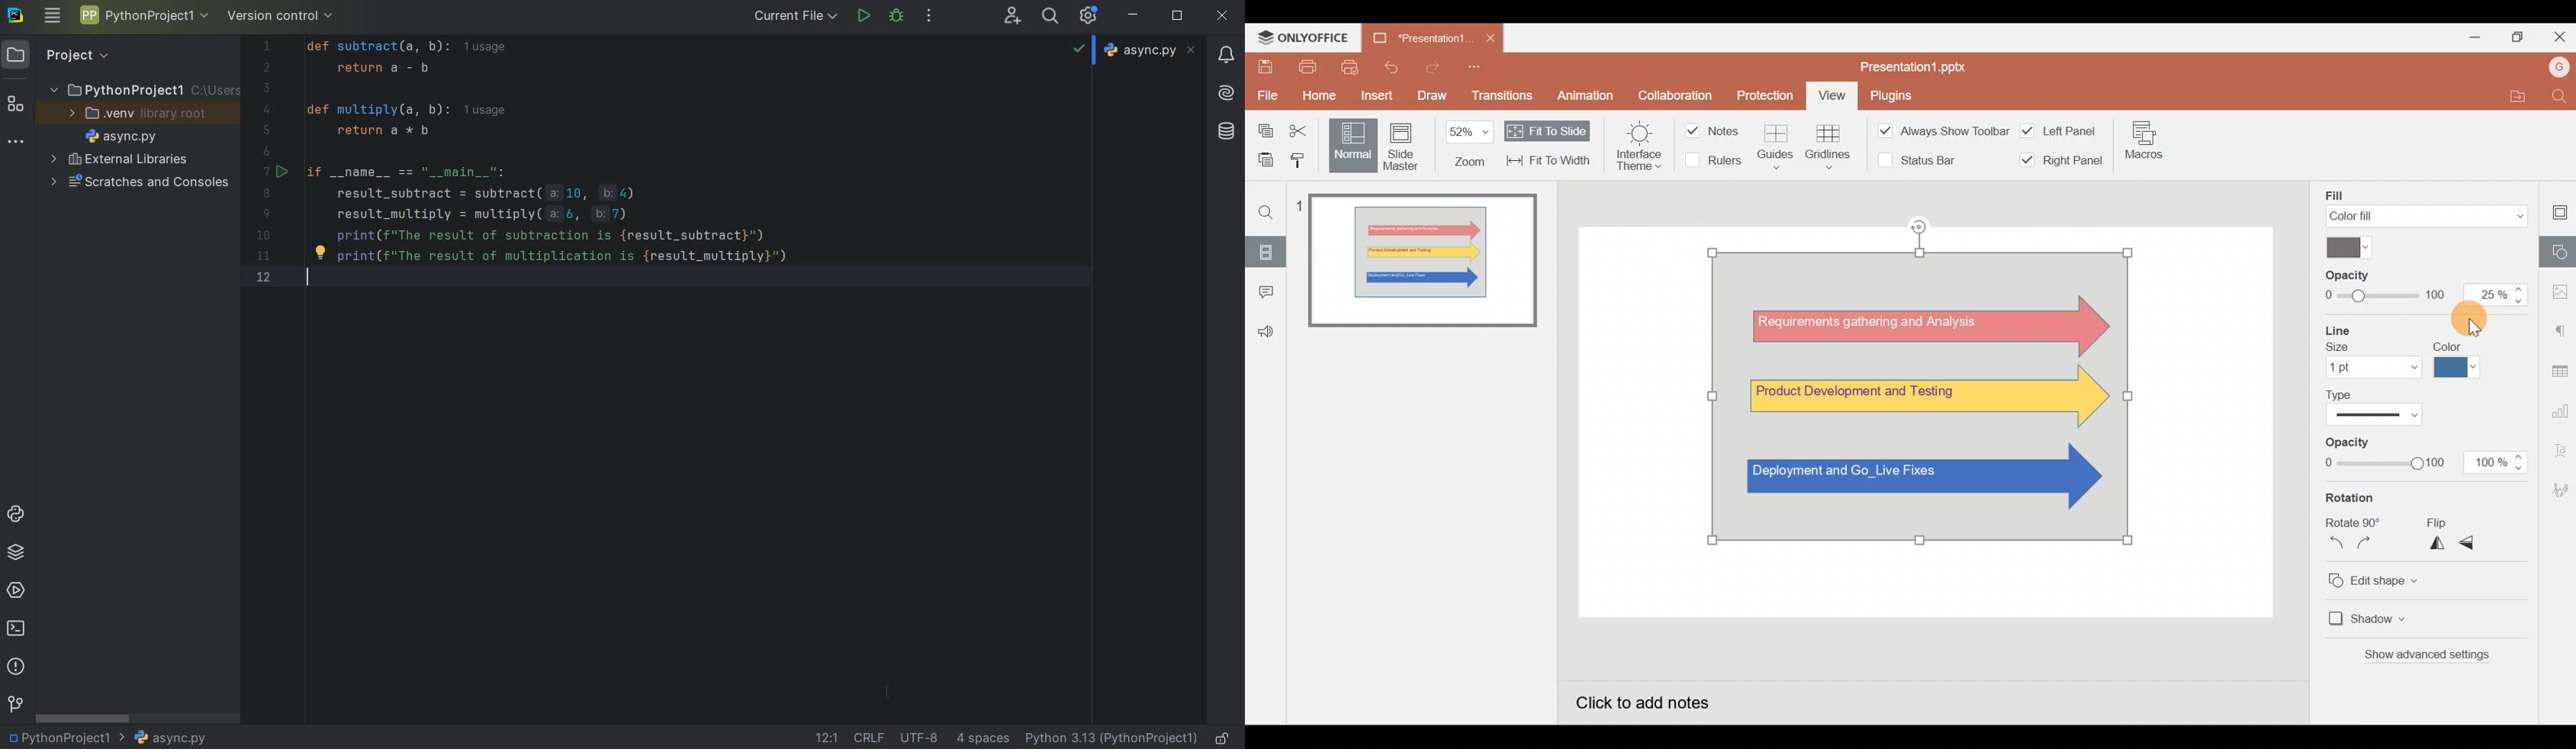 This screenshot has height=756, width=2576. What do you see at coordinates (2559, 453) in the screenshot?
I see `Text Art settings` at bounding box center [2559, 453].